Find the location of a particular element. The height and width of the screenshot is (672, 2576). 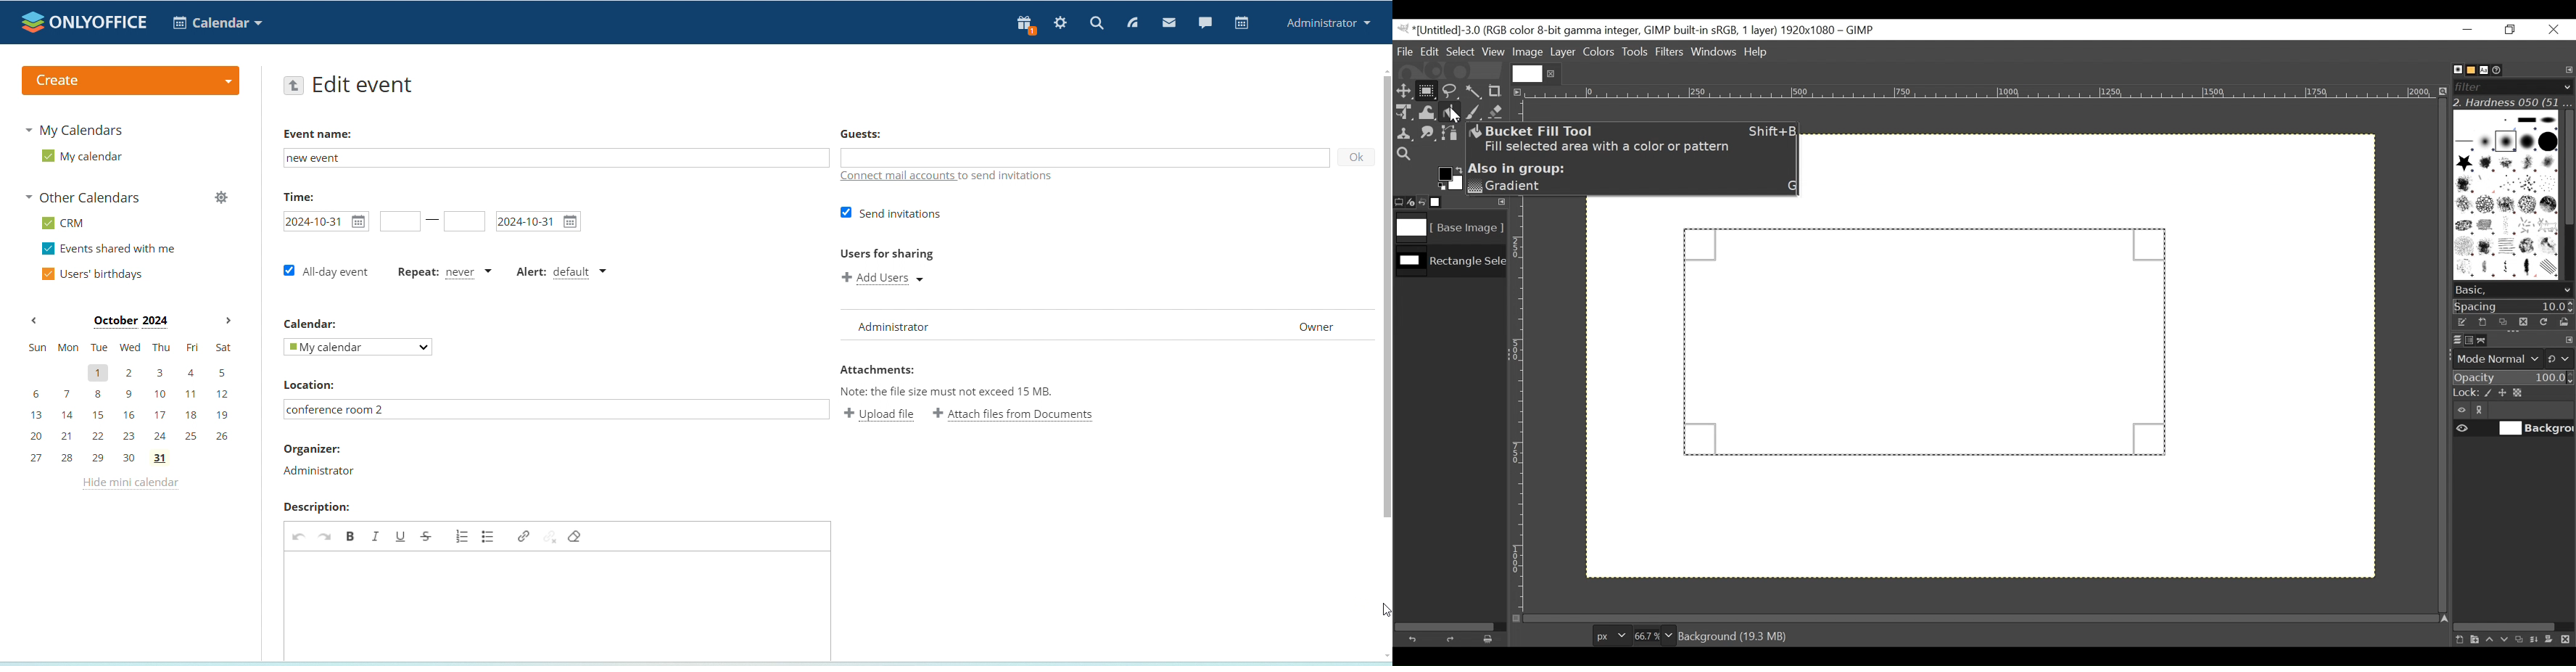

Filters is located at coordinates (1670, 53).